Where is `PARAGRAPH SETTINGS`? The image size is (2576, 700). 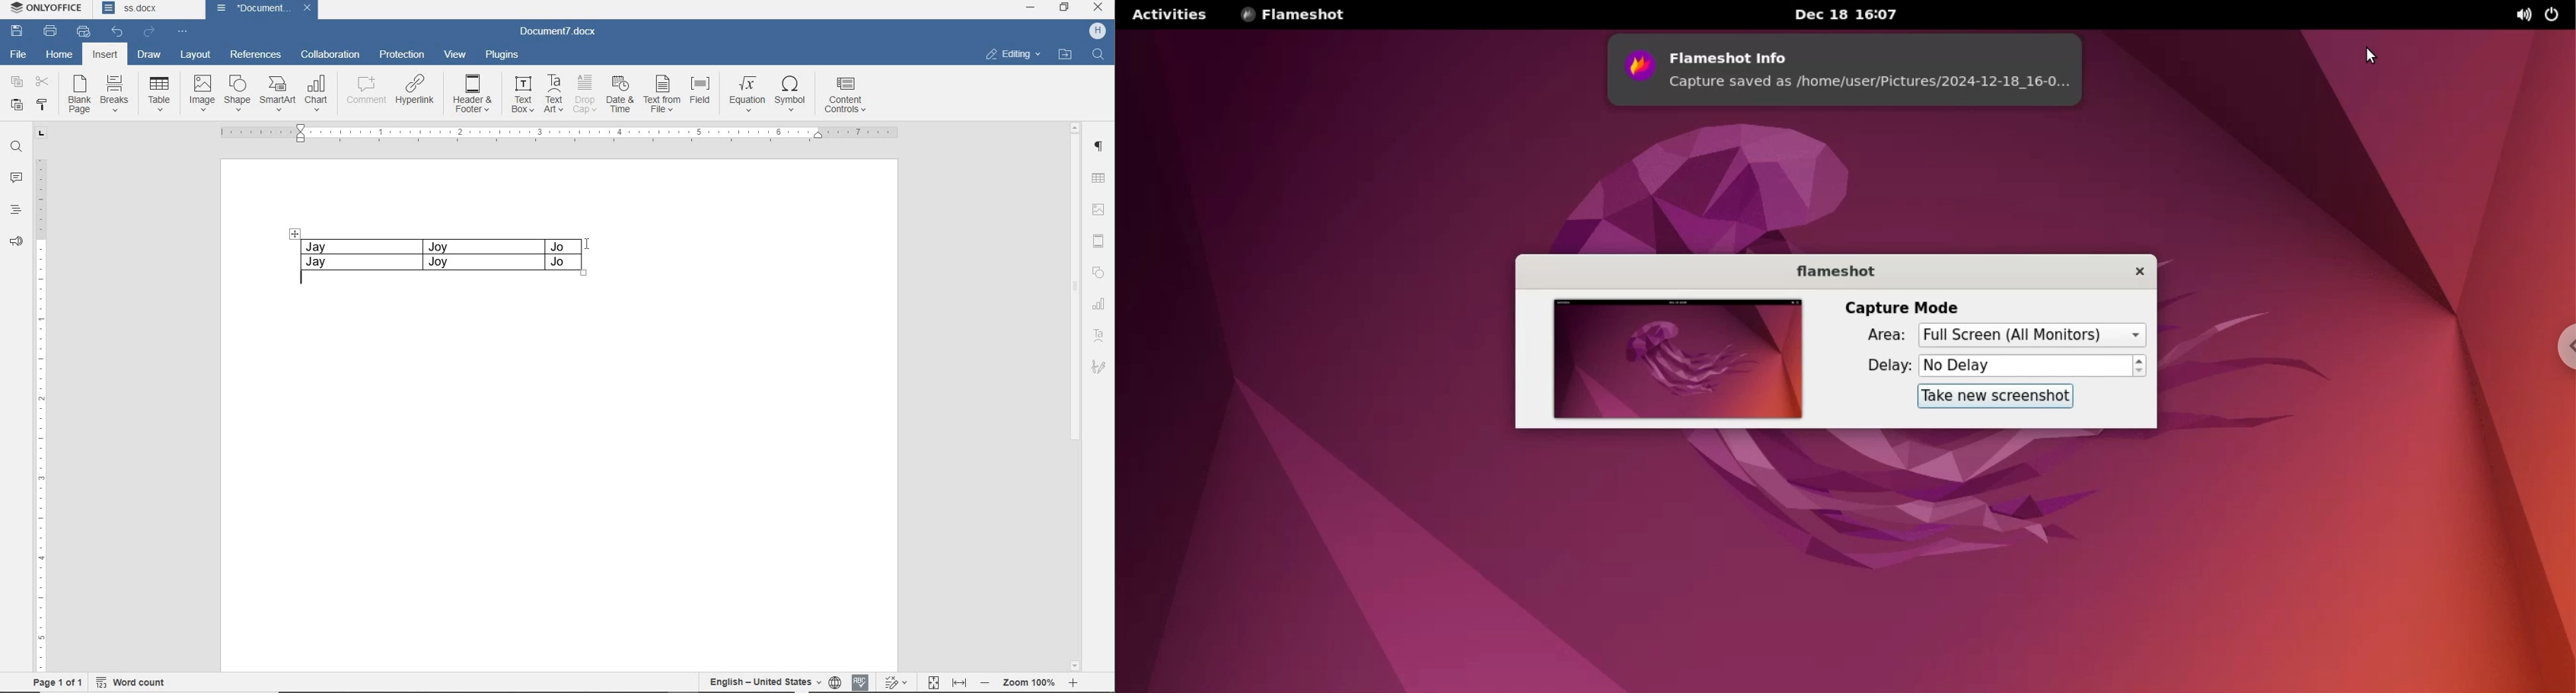 PARAGRAPH SETTINGS is located at coordinates (1099, 147).